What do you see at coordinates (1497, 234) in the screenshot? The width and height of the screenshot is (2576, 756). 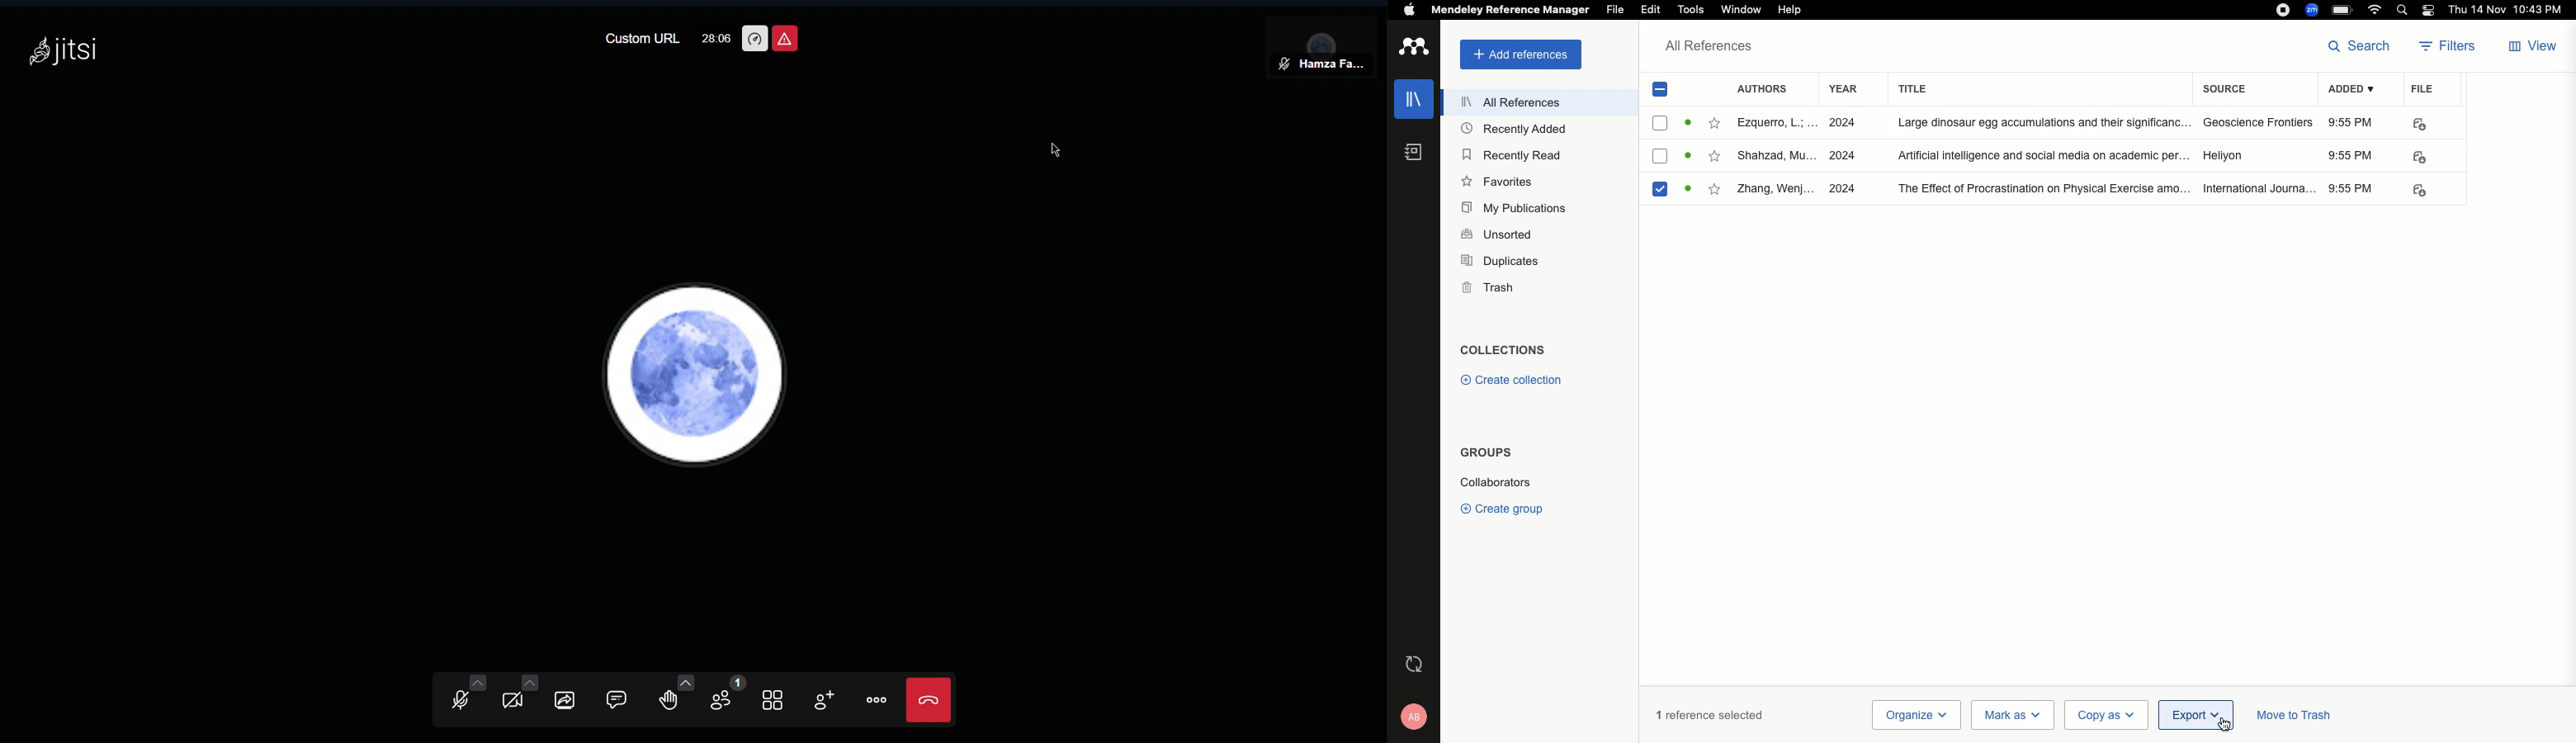 I see `Unsorted` at bounding box center [1497, 234].